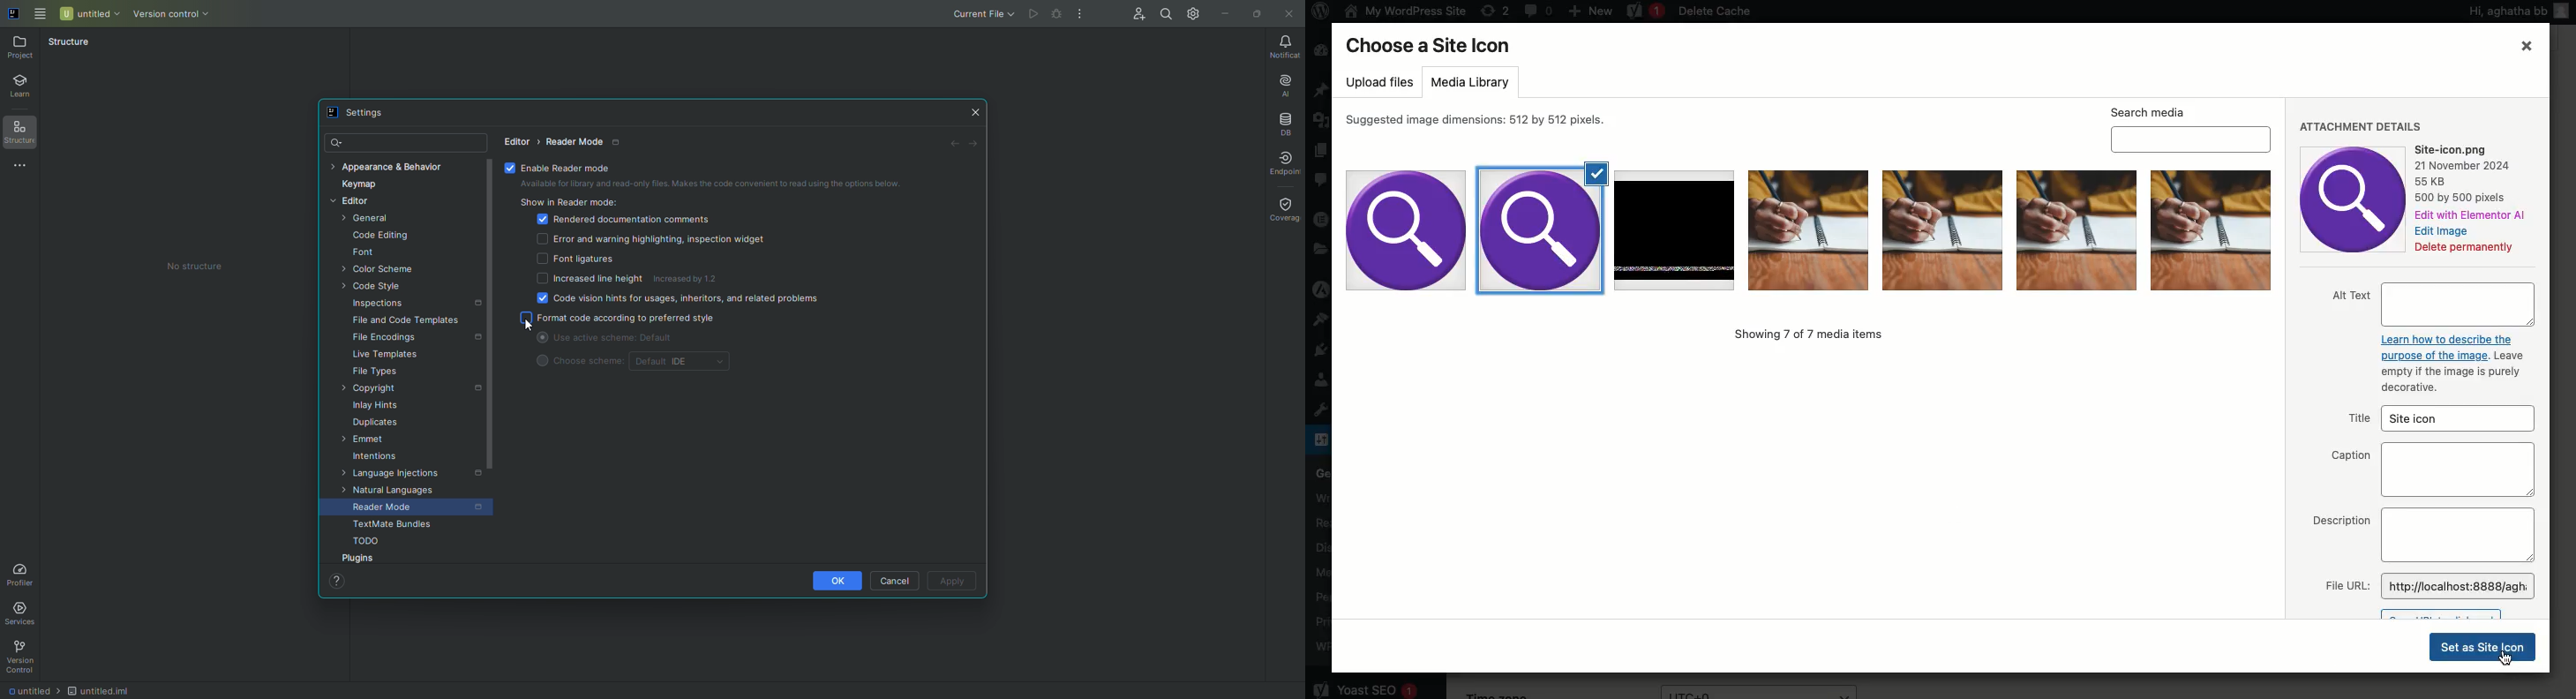  I want to click on Dashboard, so click(1319, 51).